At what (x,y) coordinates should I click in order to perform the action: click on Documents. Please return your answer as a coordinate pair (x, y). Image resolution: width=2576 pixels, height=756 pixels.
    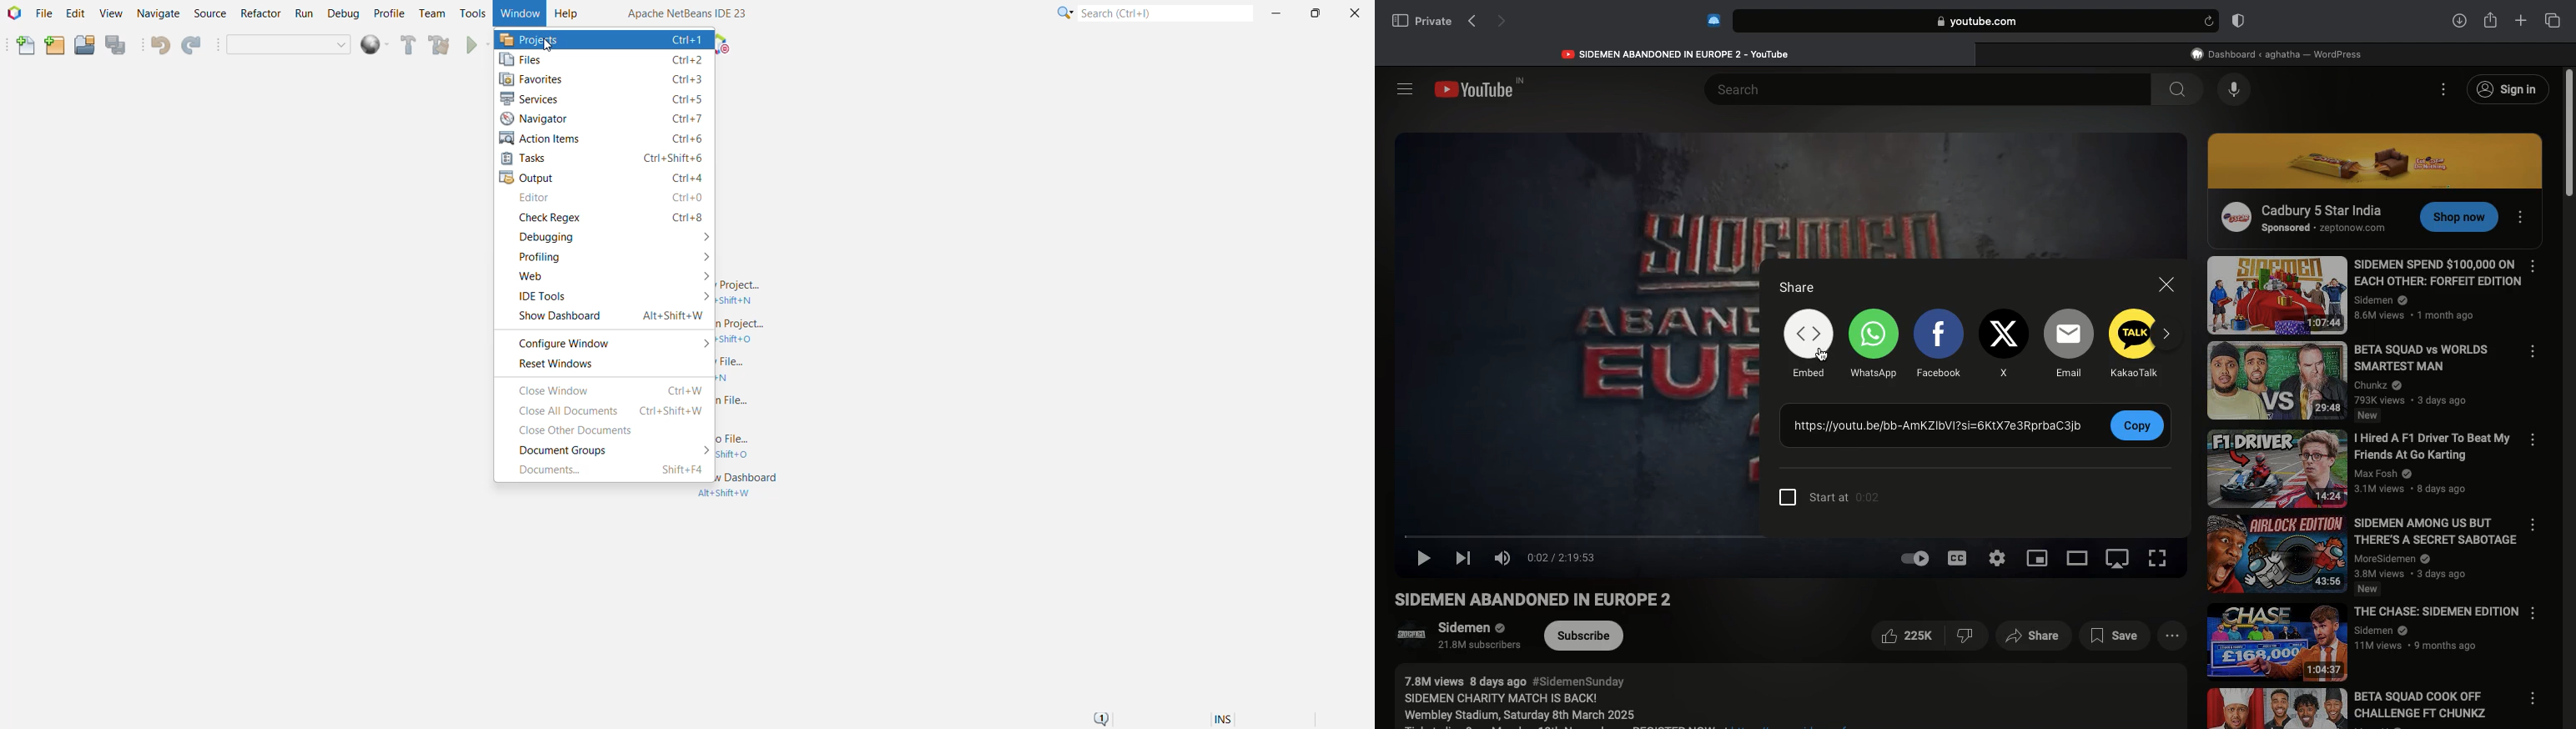
    Looking at the image, I should click on (611, 470).